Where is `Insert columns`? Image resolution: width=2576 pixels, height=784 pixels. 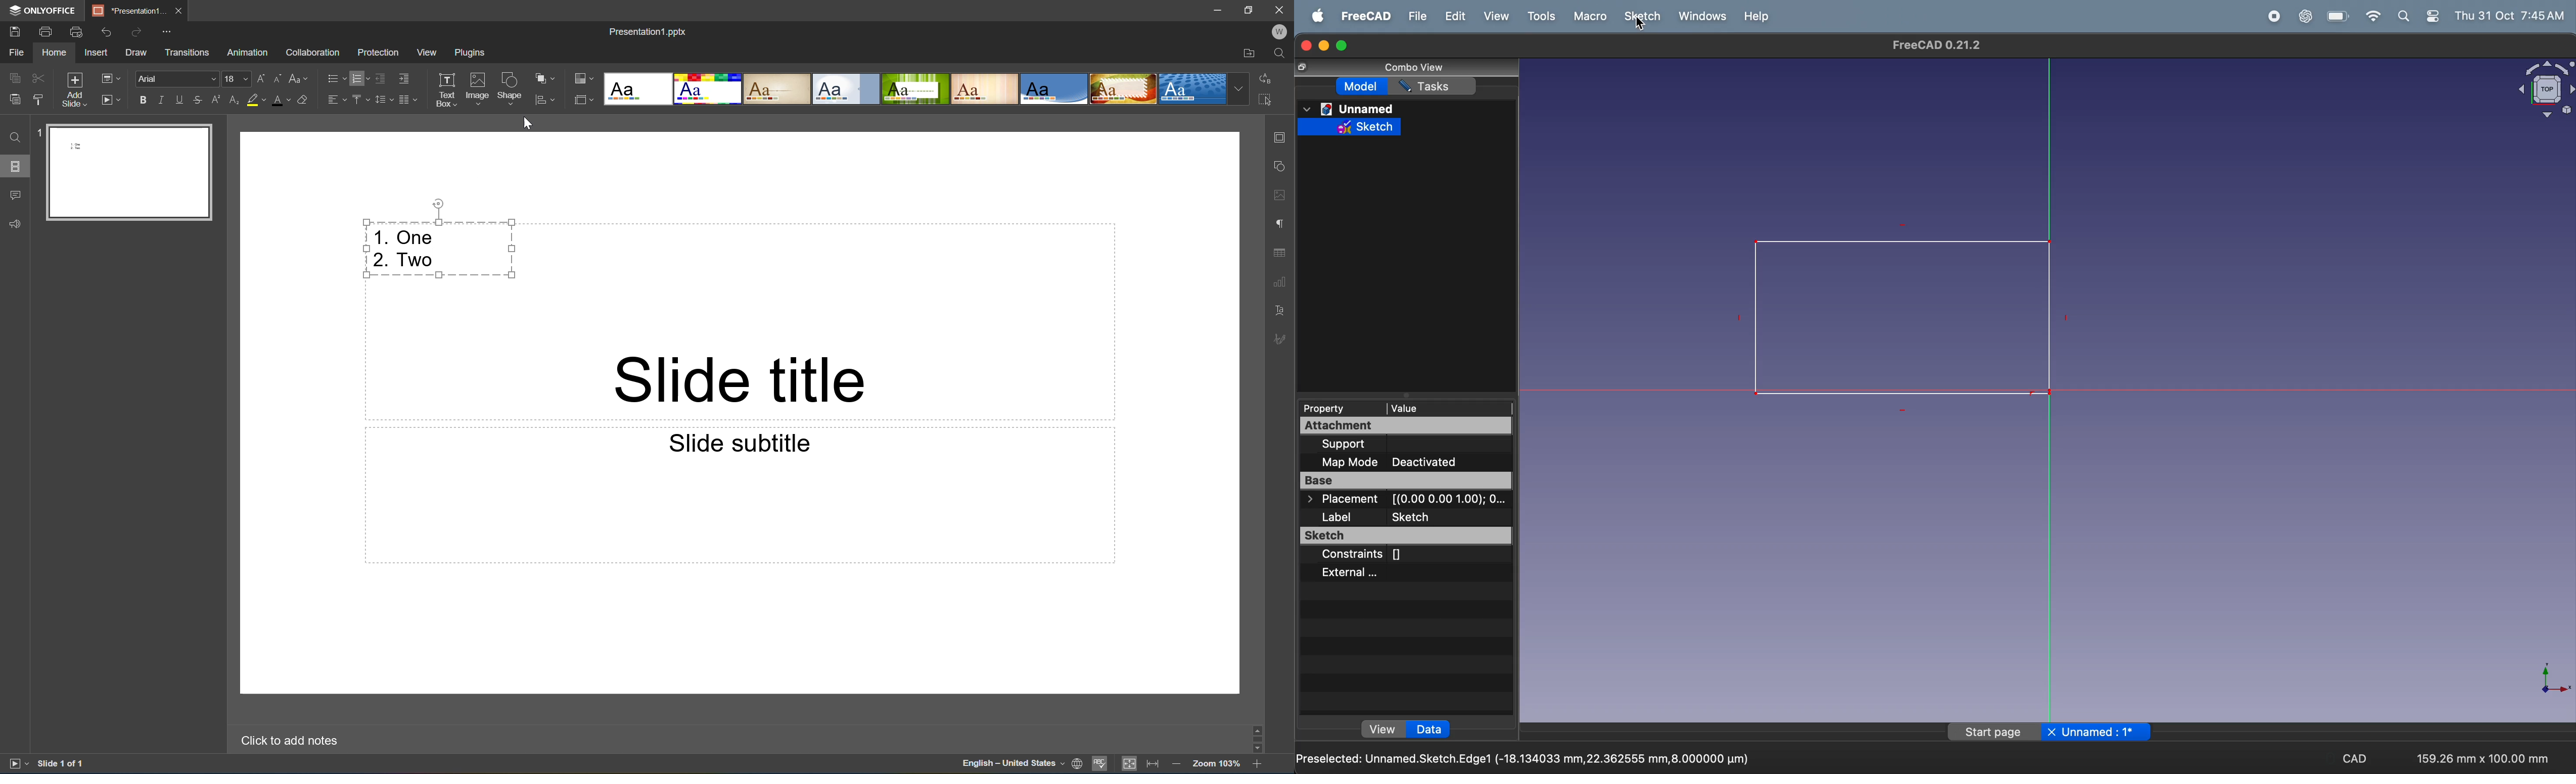
Insert columns is located at coordinates (408, 103).